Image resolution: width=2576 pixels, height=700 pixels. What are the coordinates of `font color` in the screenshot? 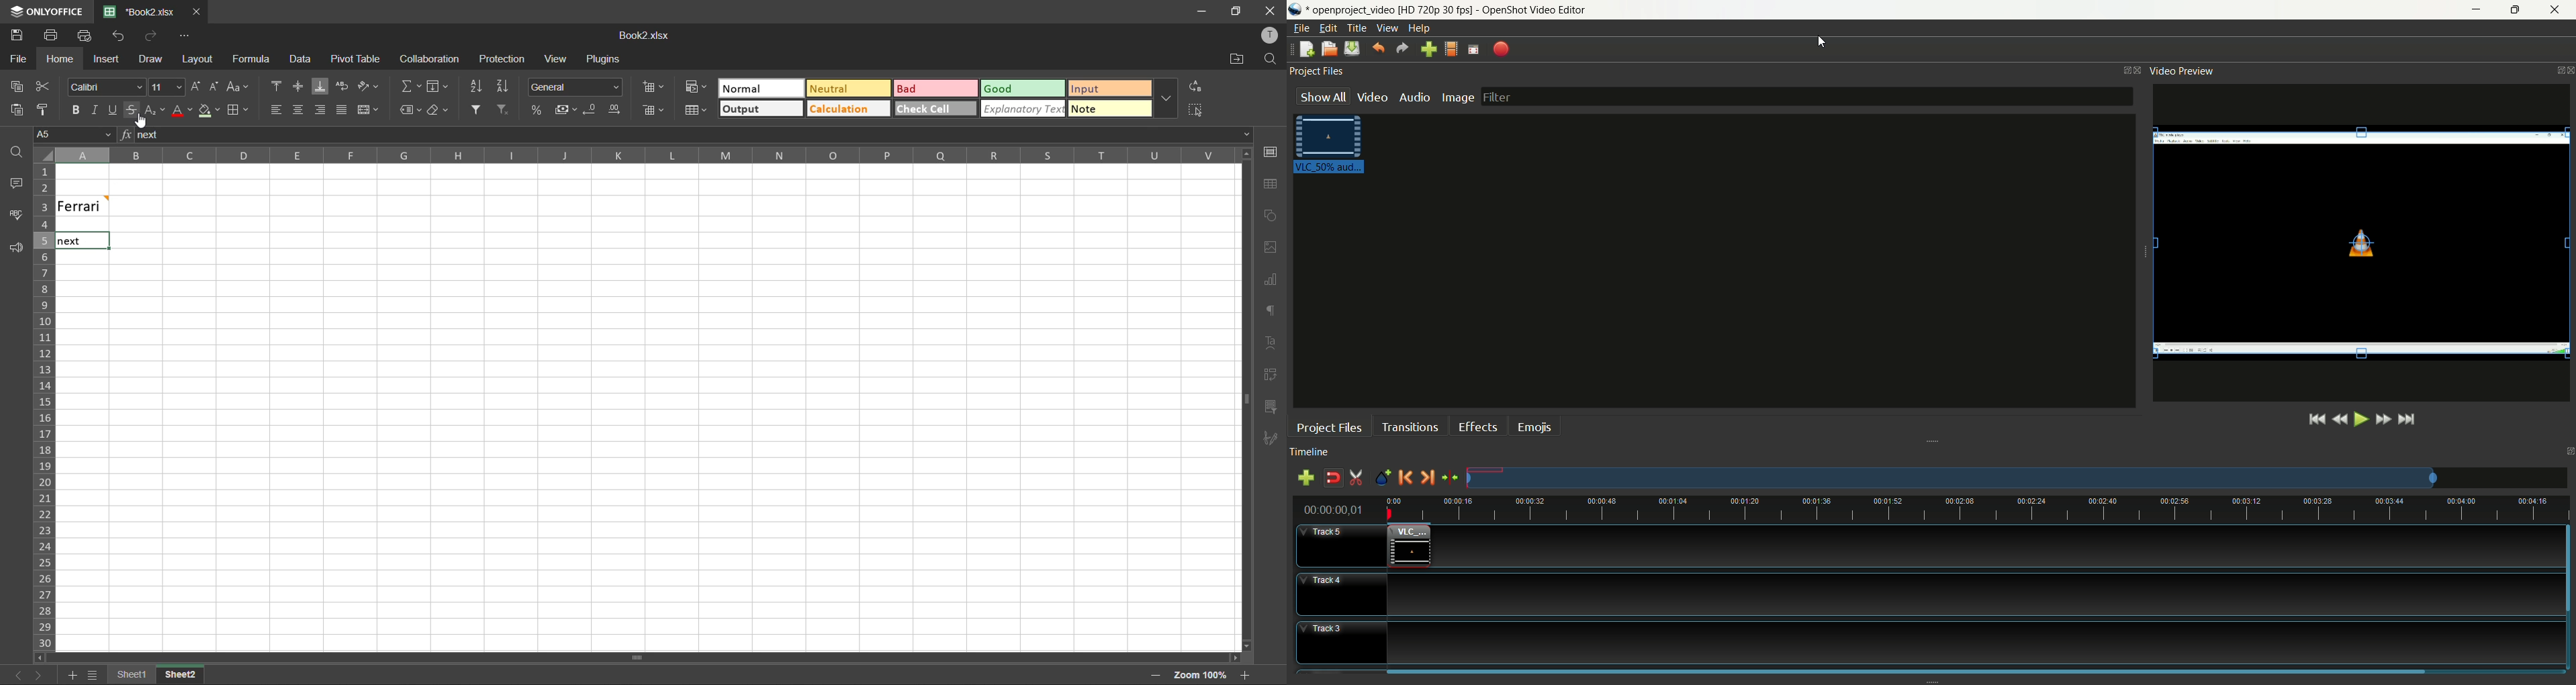 It's located at (180, 111).